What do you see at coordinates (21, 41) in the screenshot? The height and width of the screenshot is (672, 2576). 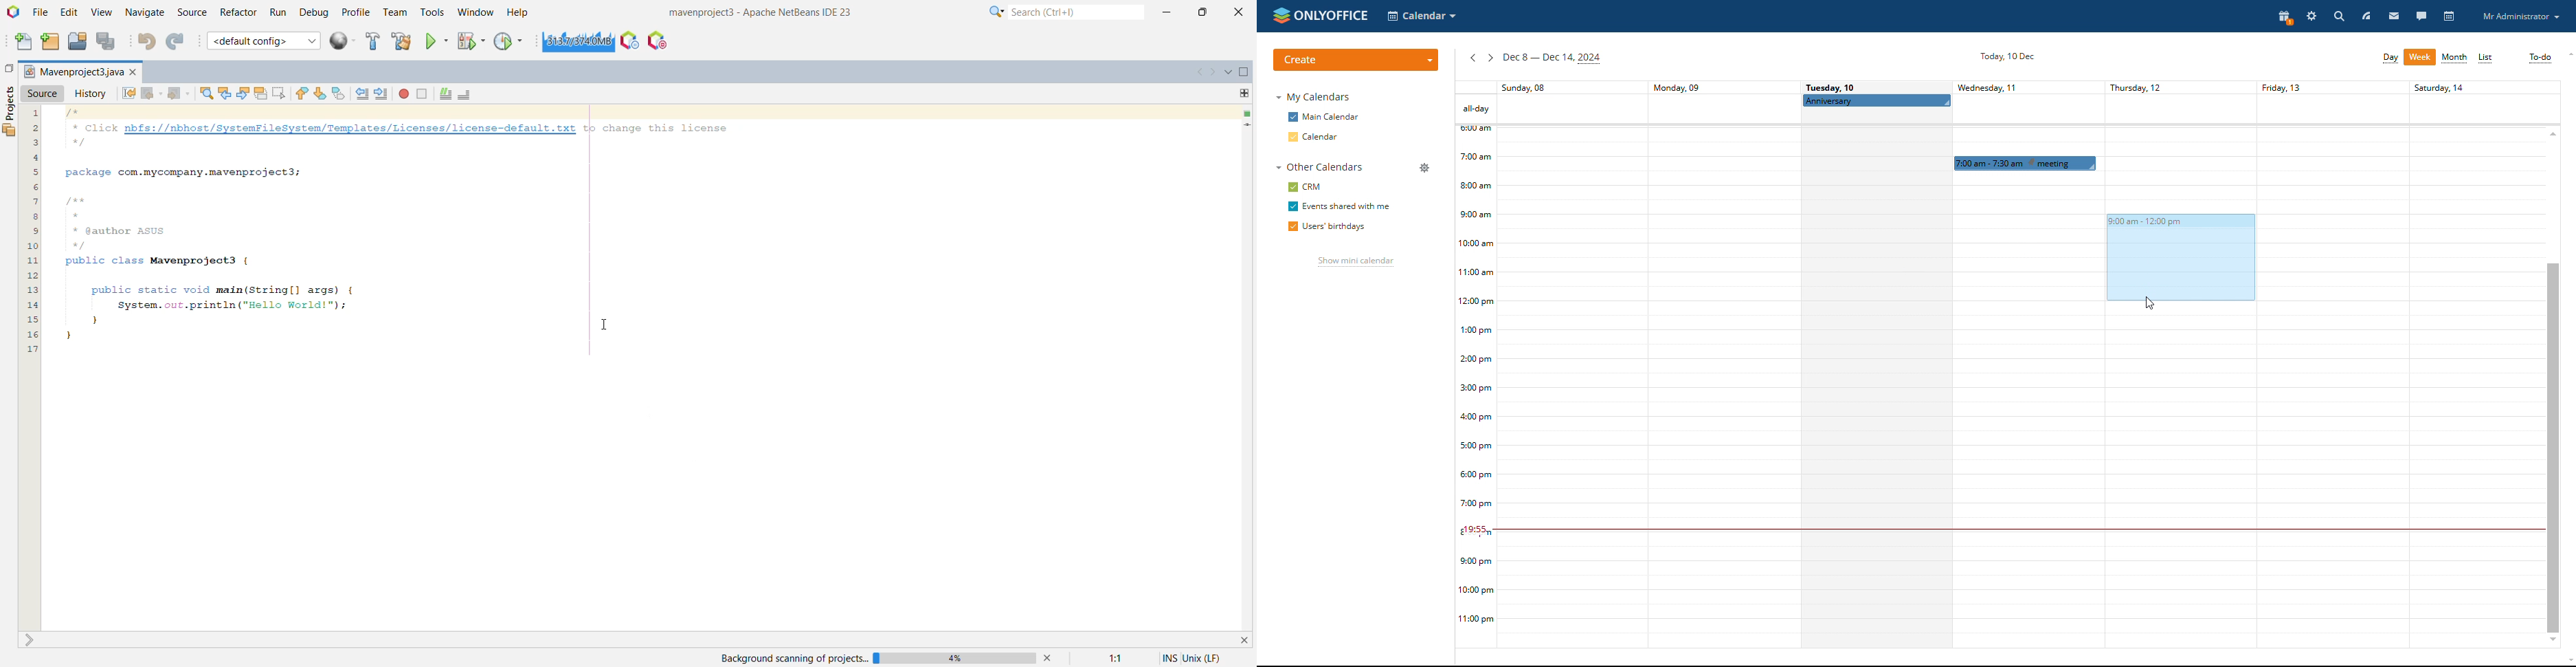 I see `New File` at bounding box center [21, 41].